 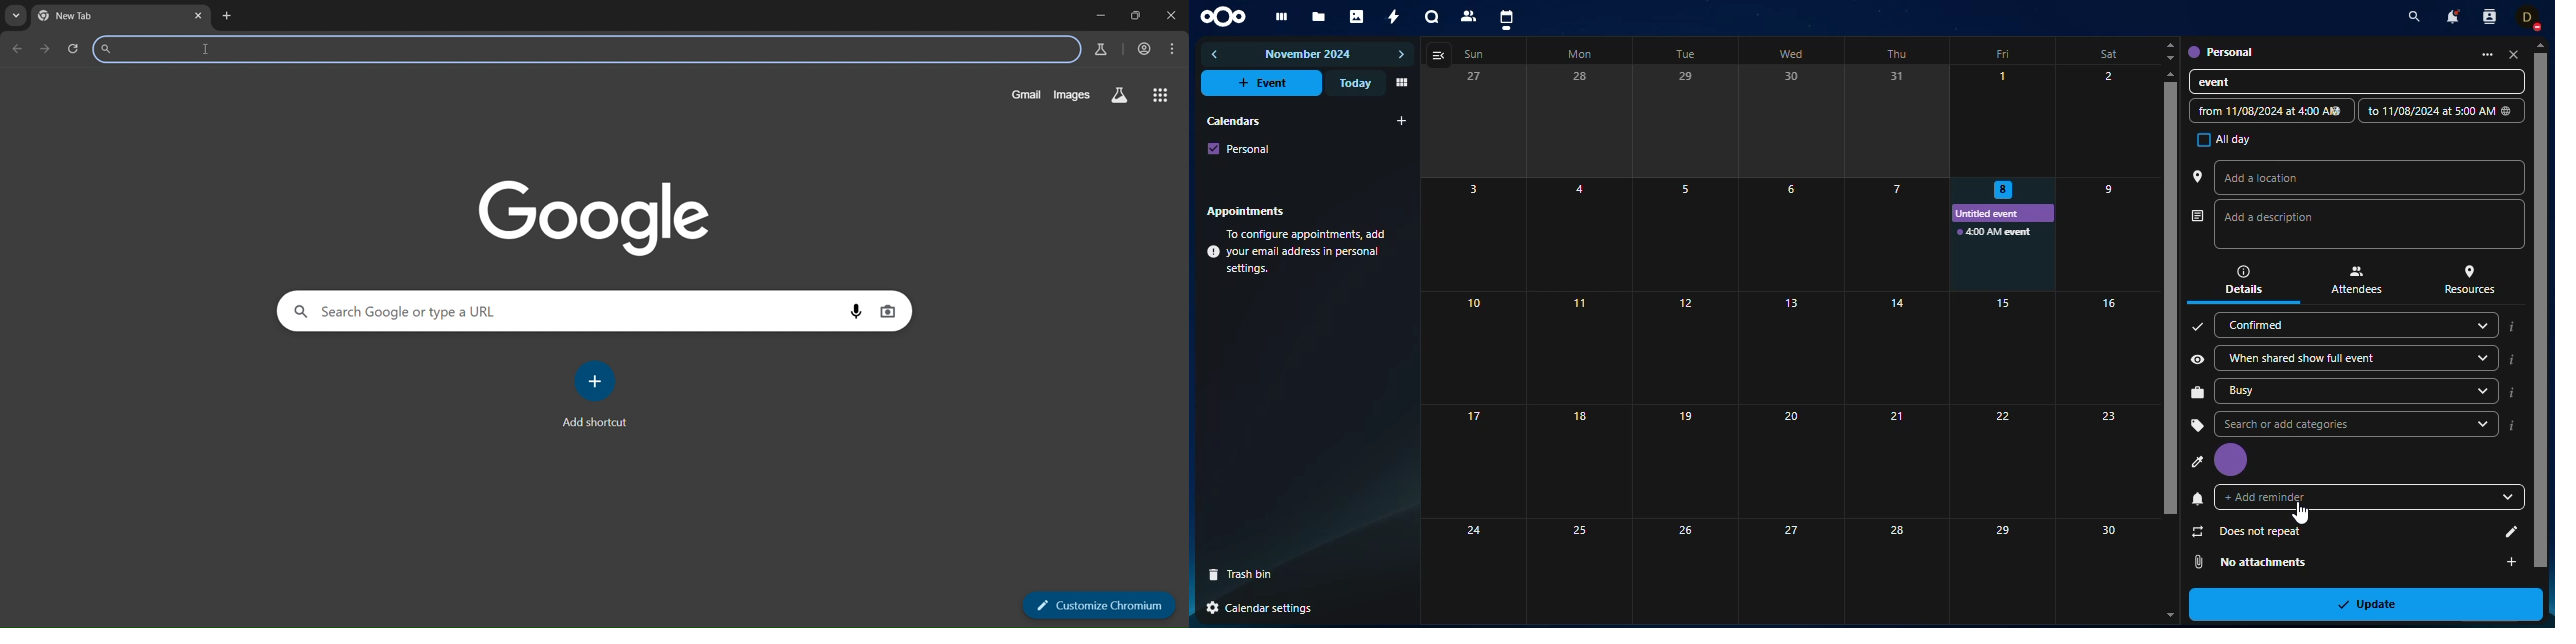 What do you see at coordinates (1576, 461) in the screenshot?
I see `18` at bounding box center [1576, 461].